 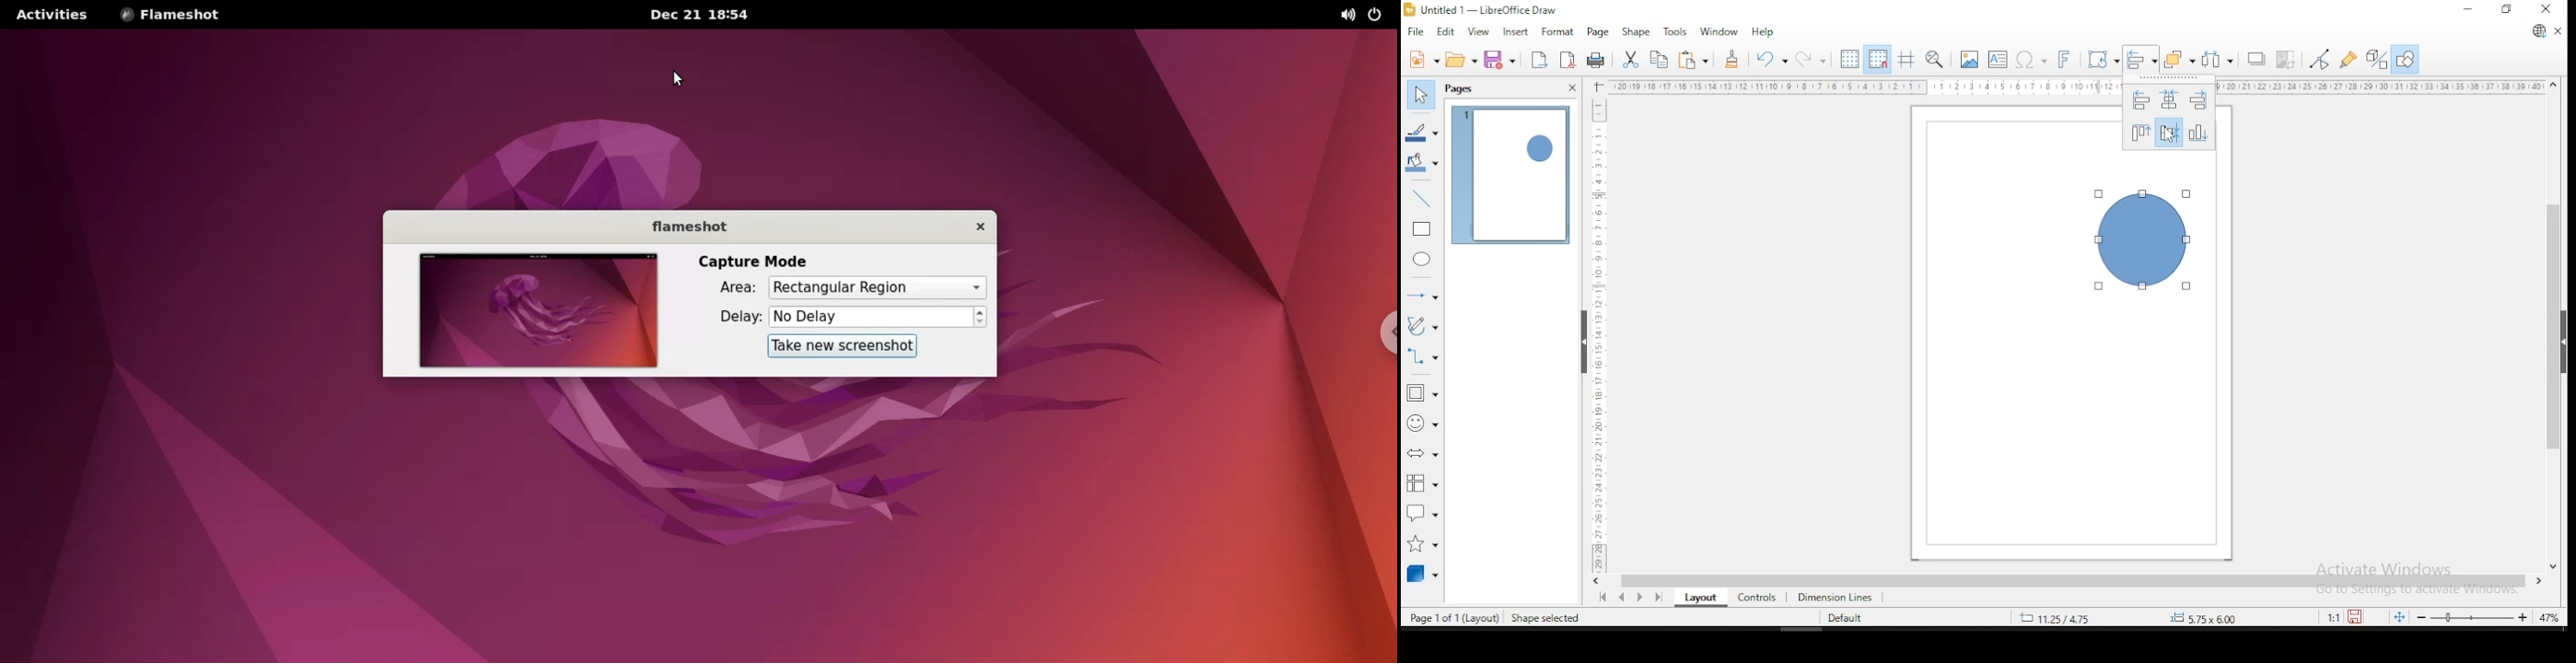 What do you see at coordinates (2169, 101) in the screenshot?
I see `centered` at bounding box center [2169, 101].